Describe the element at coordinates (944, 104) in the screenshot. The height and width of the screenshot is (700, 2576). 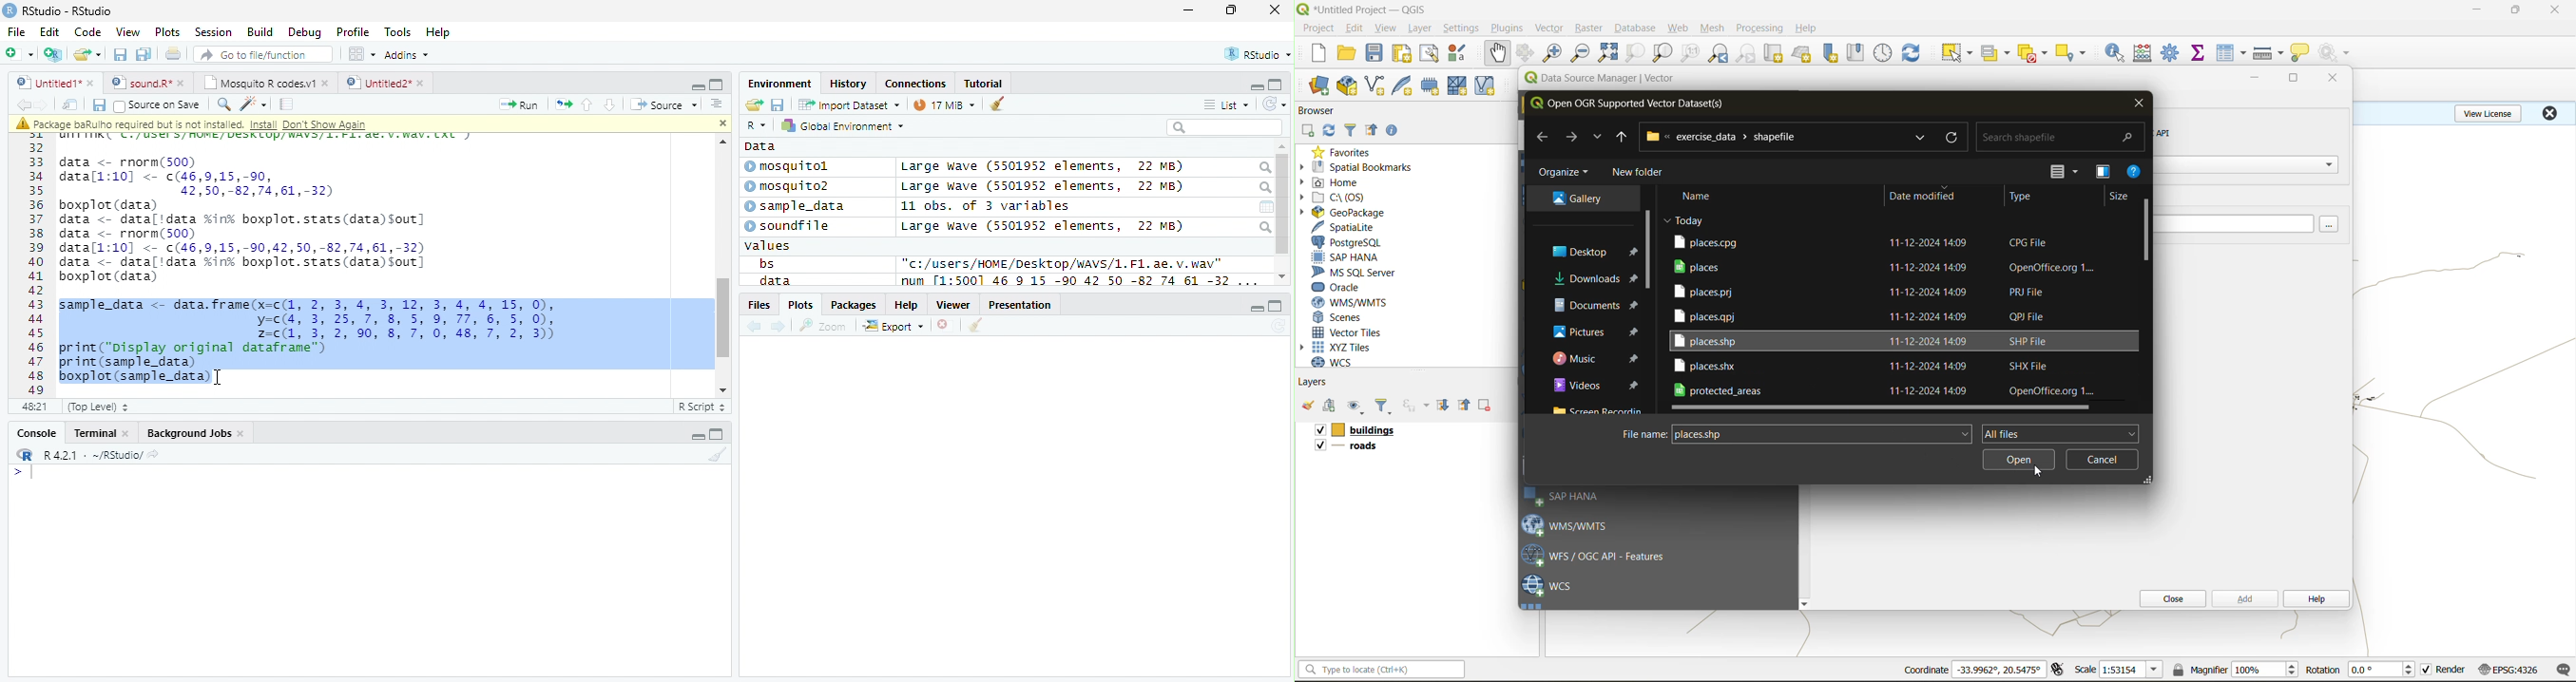
I see `17 MiB` at that location.